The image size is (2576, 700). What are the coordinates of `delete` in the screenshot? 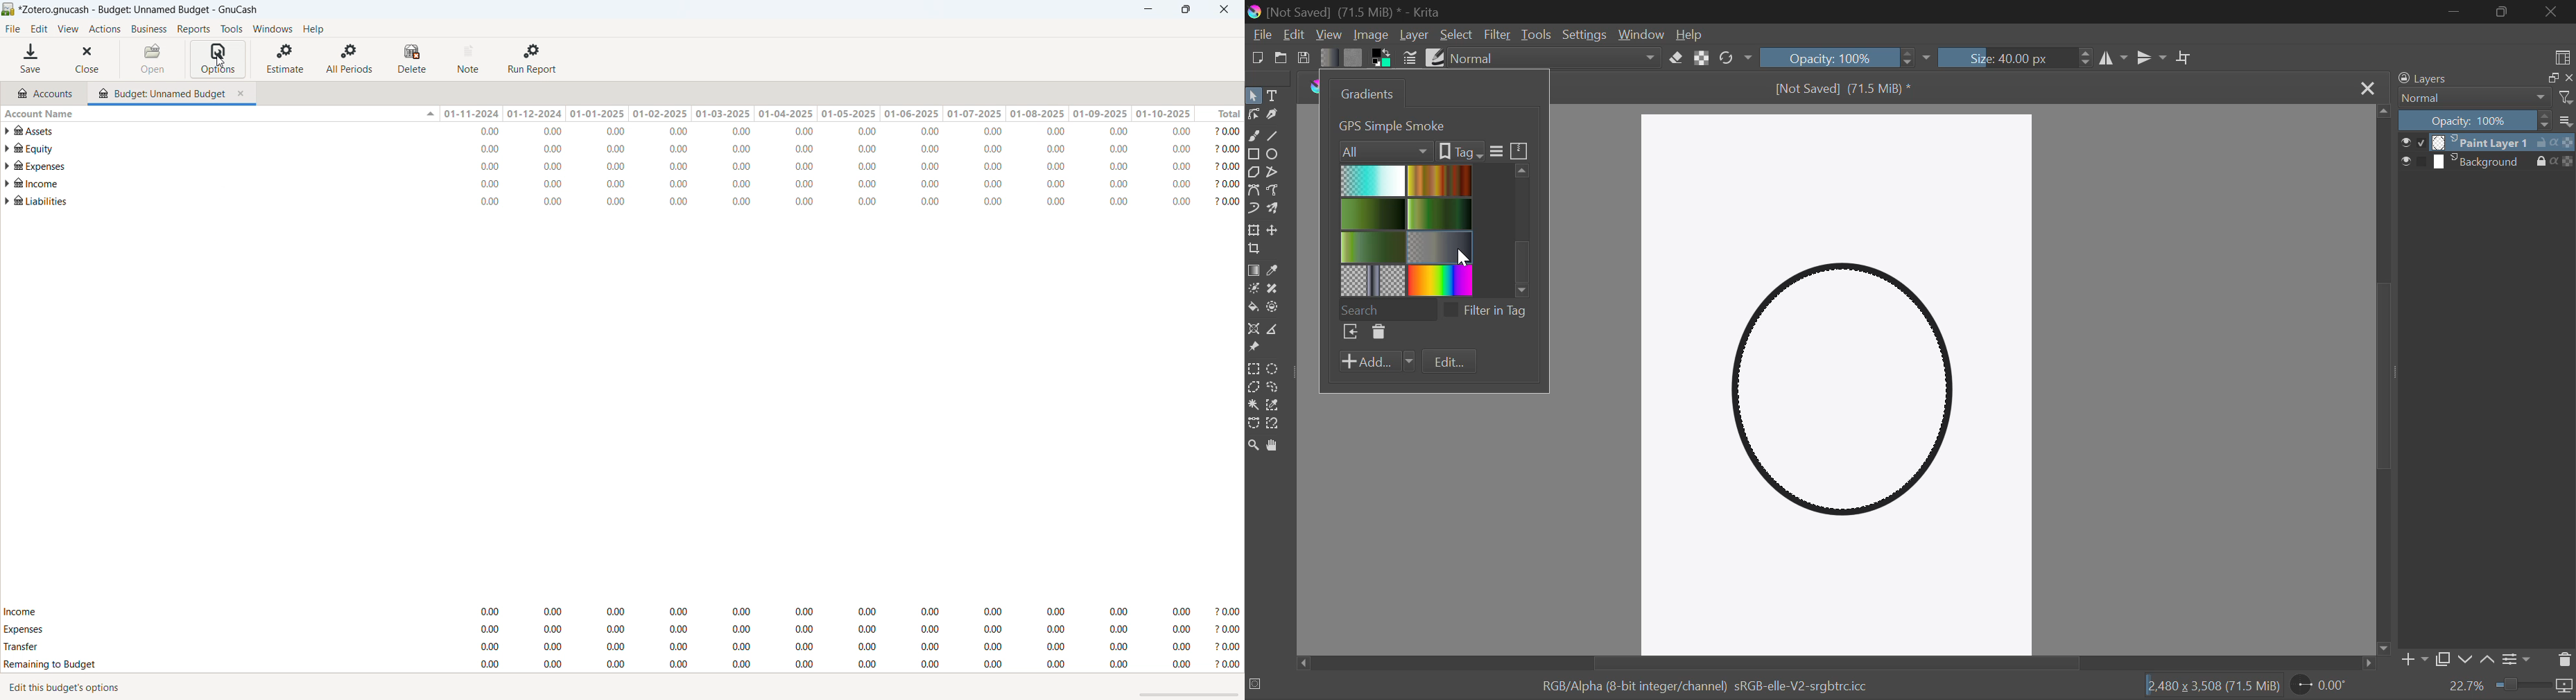 It's located at (414, 59).